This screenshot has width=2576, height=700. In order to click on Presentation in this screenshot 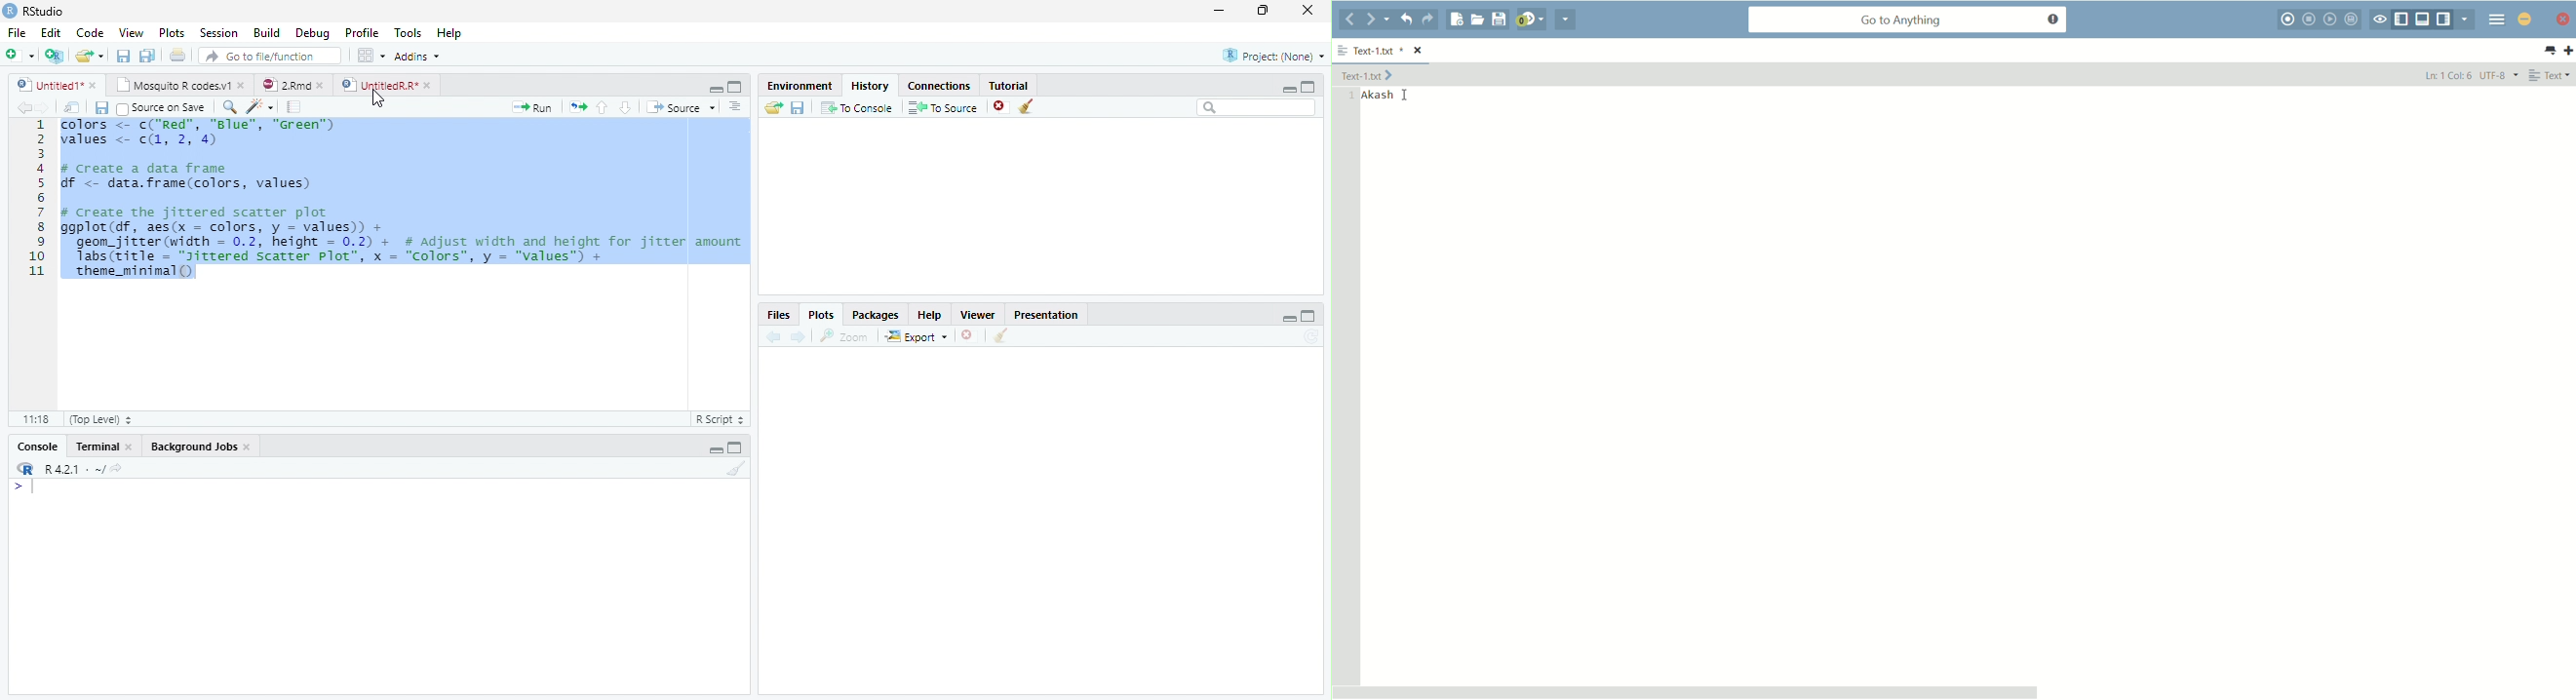, I will do `click(1045, 314)`.